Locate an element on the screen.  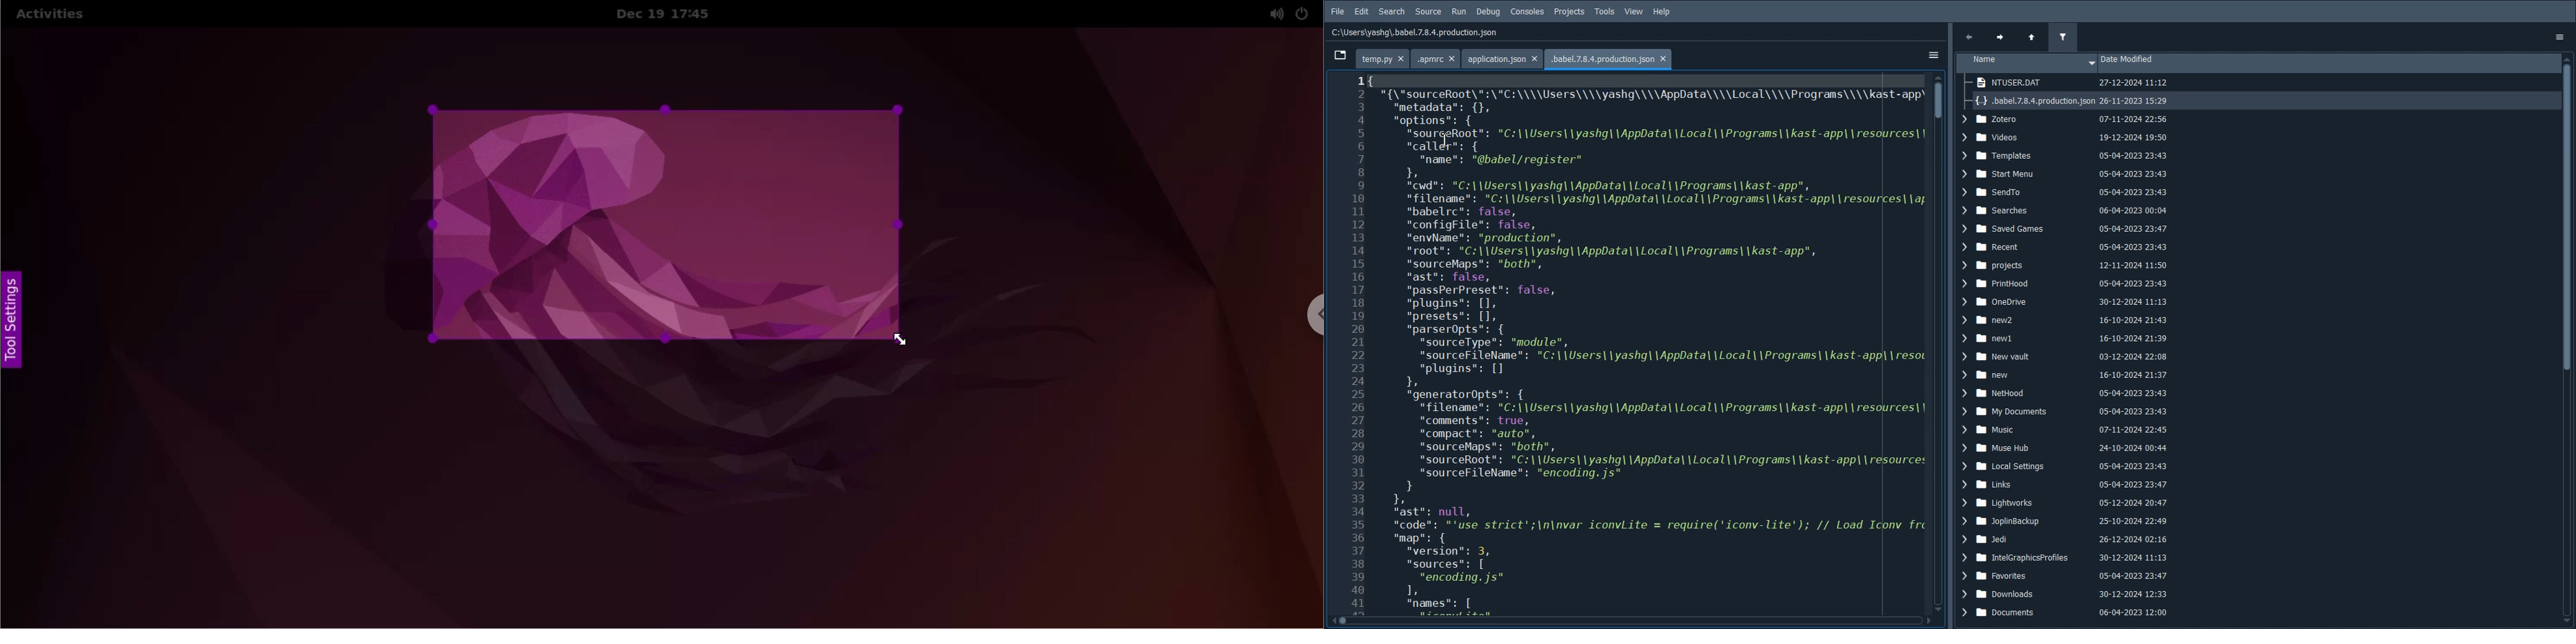
Options is located at coordinates (1932, 54).